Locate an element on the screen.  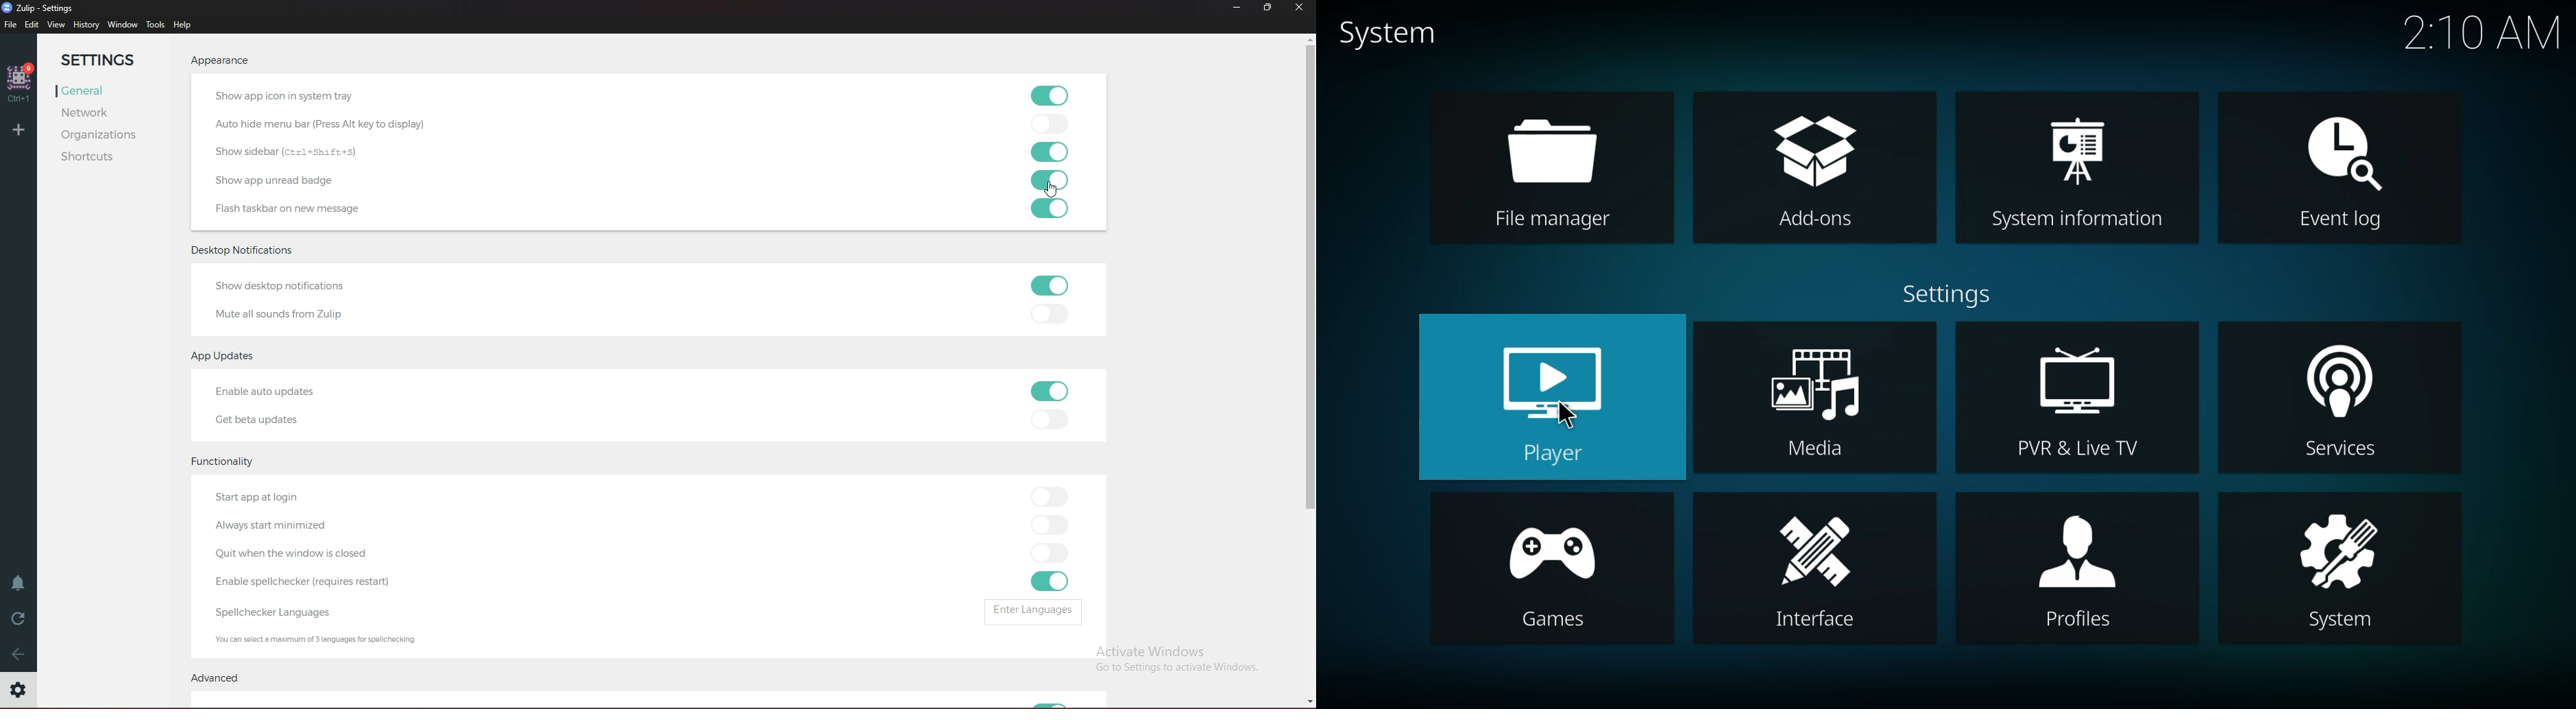
toggle is located at coordinates (1053, 124).